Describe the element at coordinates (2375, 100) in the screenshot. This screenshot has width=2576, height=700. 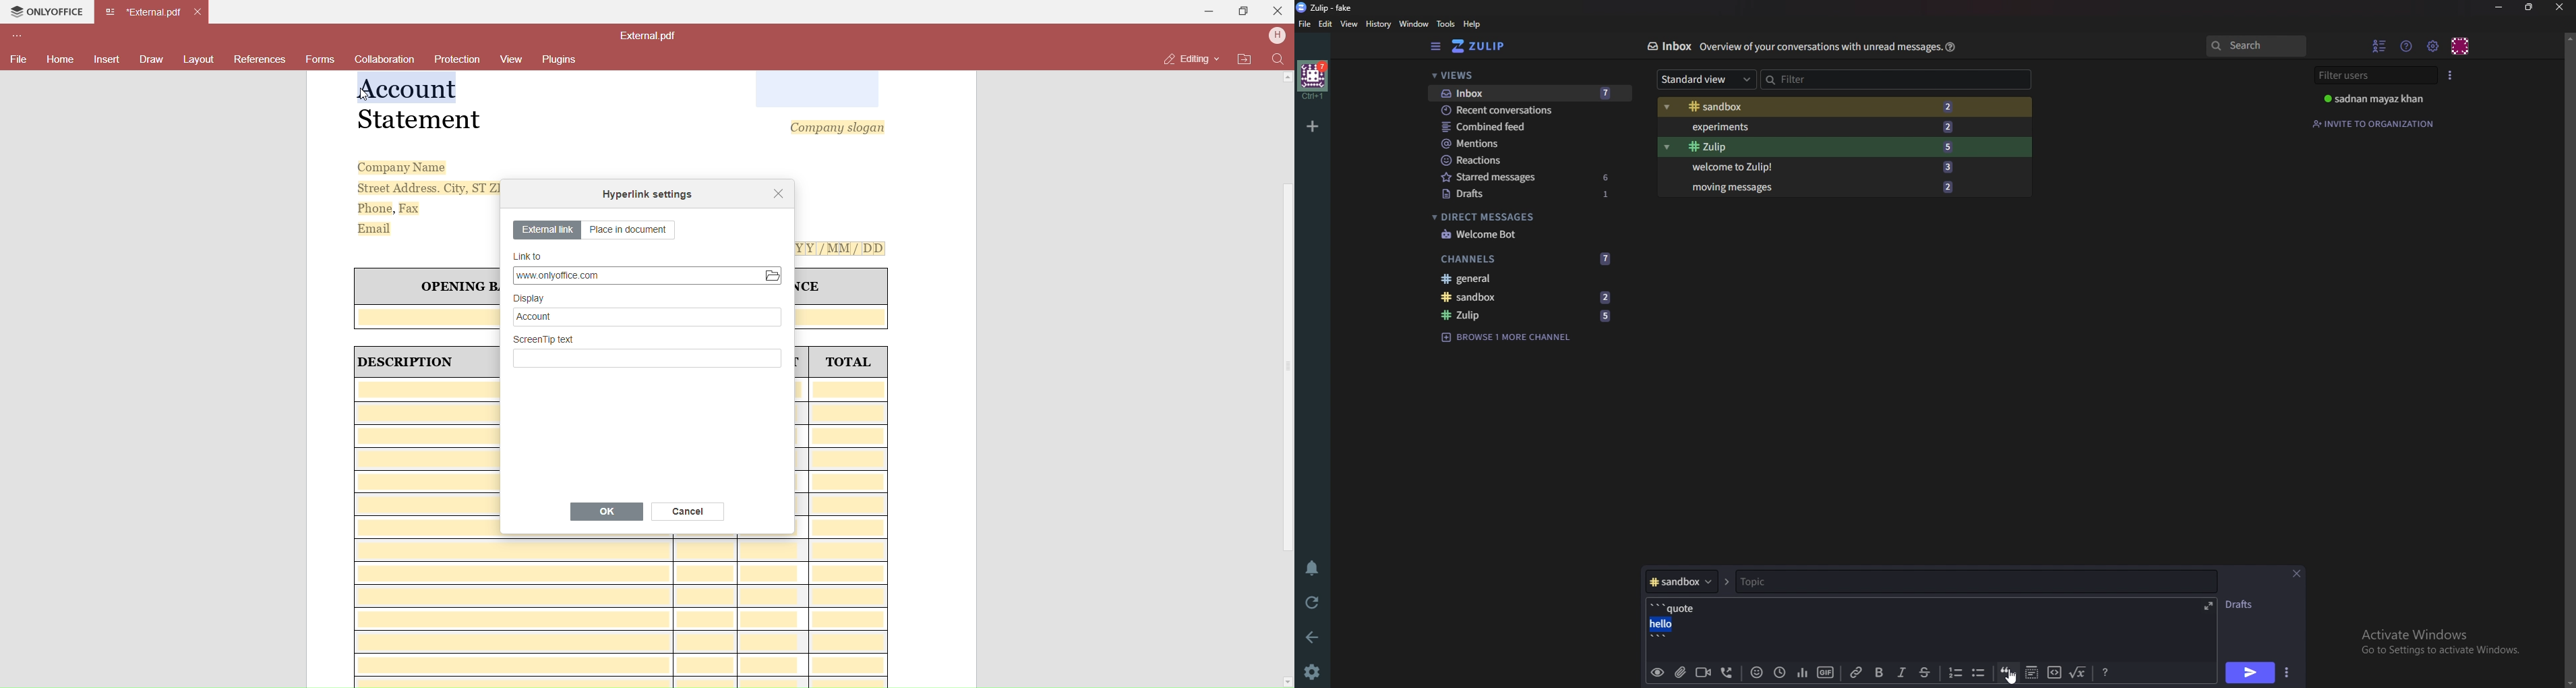
I see `sadnan mayaz khan` at that location.